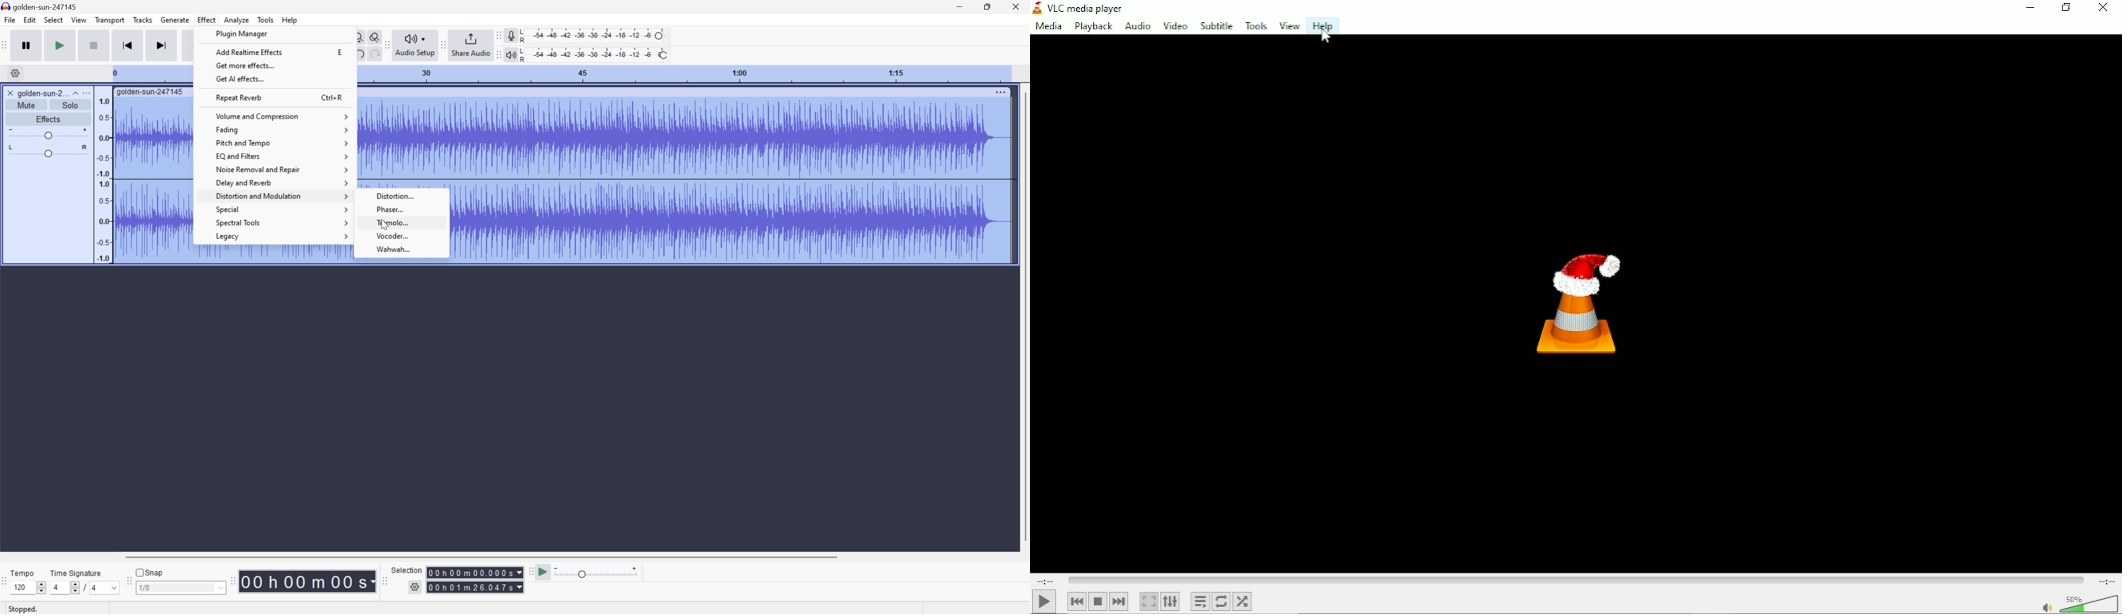  Describe the element at coordinates (106, 588) in the screenshot. I see `4` at that location.